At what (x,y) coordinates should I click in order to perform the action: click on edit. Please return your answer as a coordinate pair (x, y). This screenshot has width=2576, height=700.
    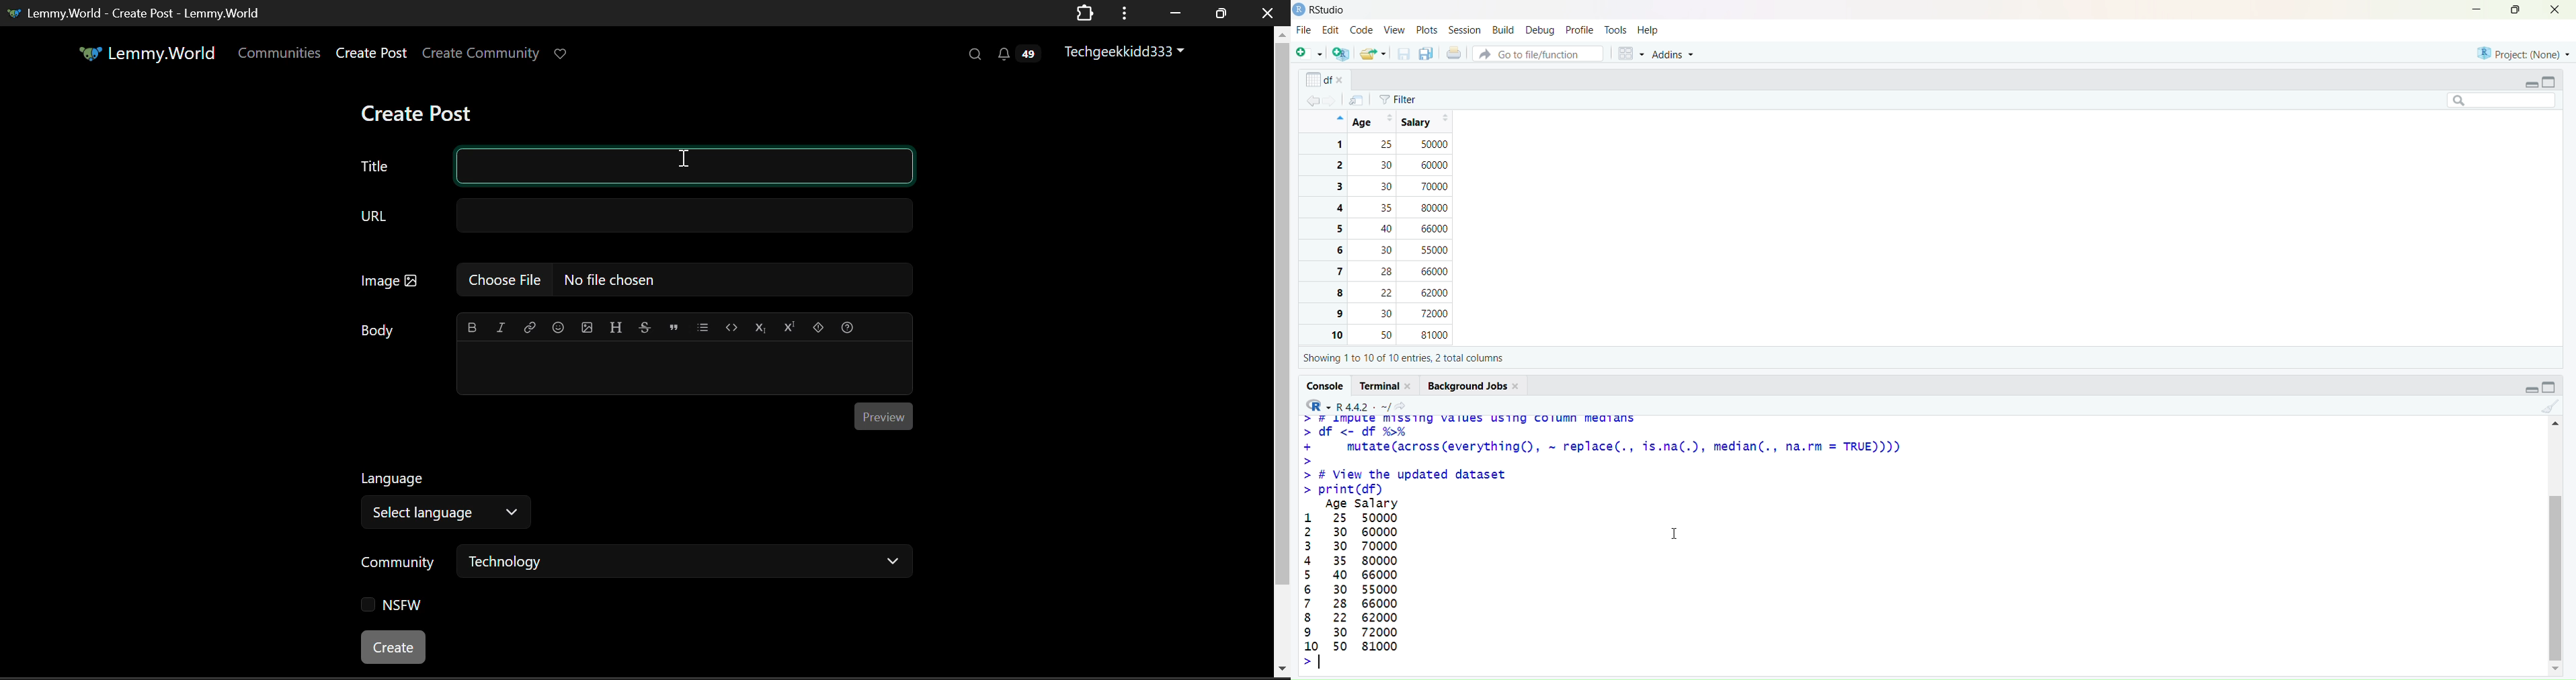
    Looking at the image, I should click on (1332, 30).